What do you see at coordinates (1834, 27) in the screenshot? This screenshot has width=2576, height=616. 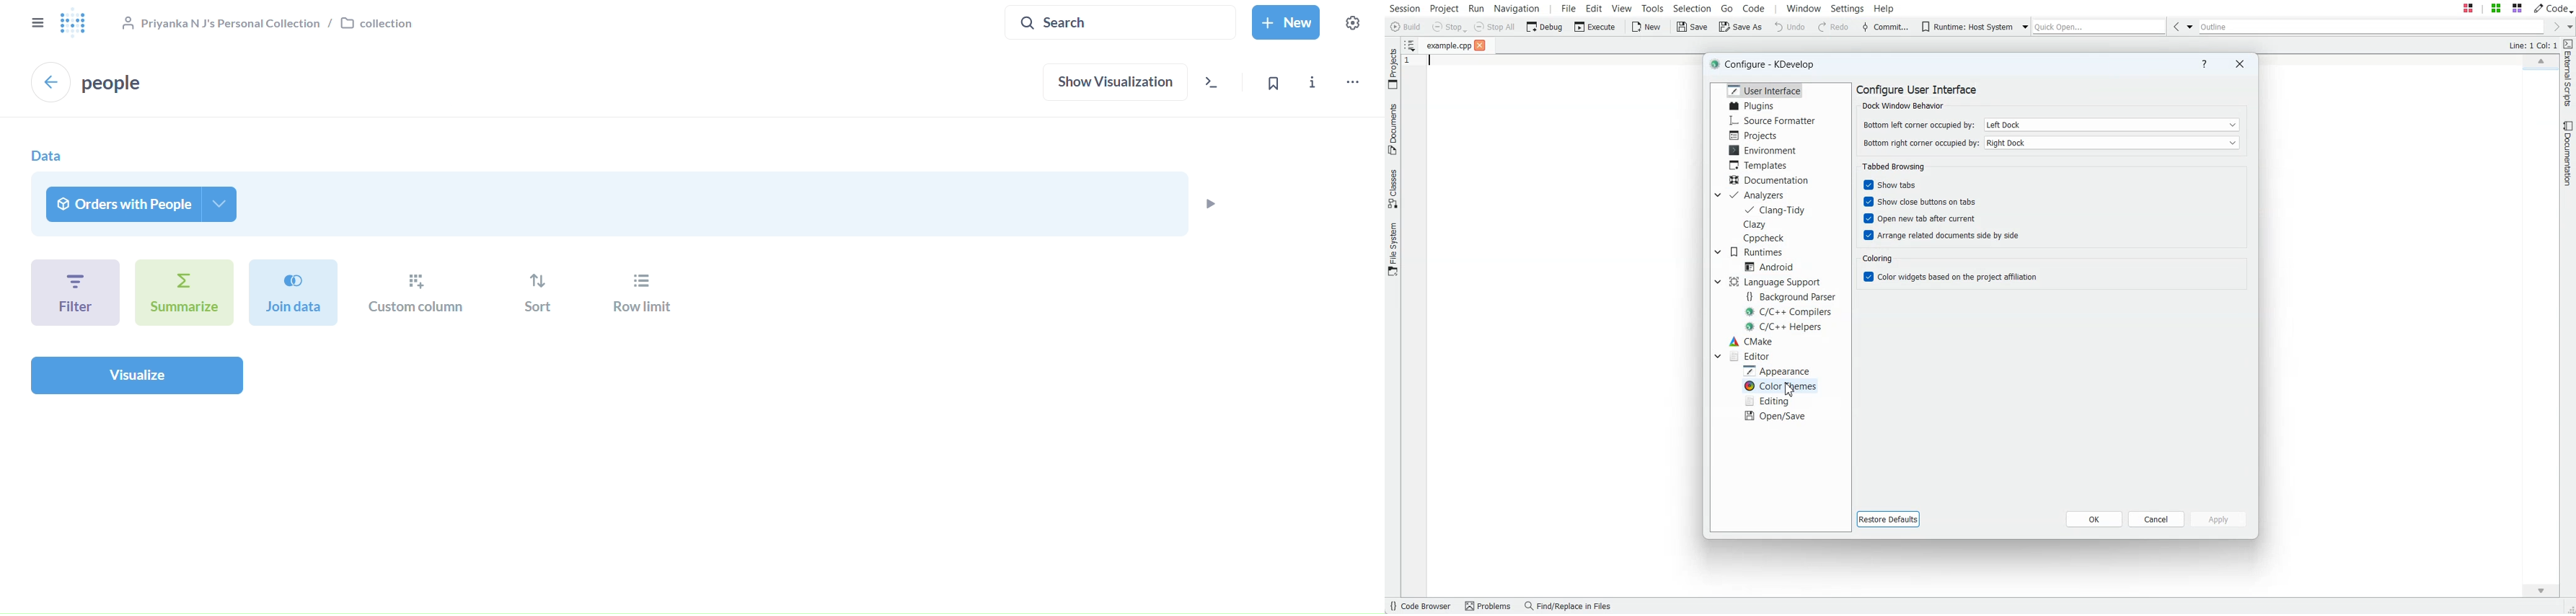 I see `Redo` at bounding box center [1834, 27].